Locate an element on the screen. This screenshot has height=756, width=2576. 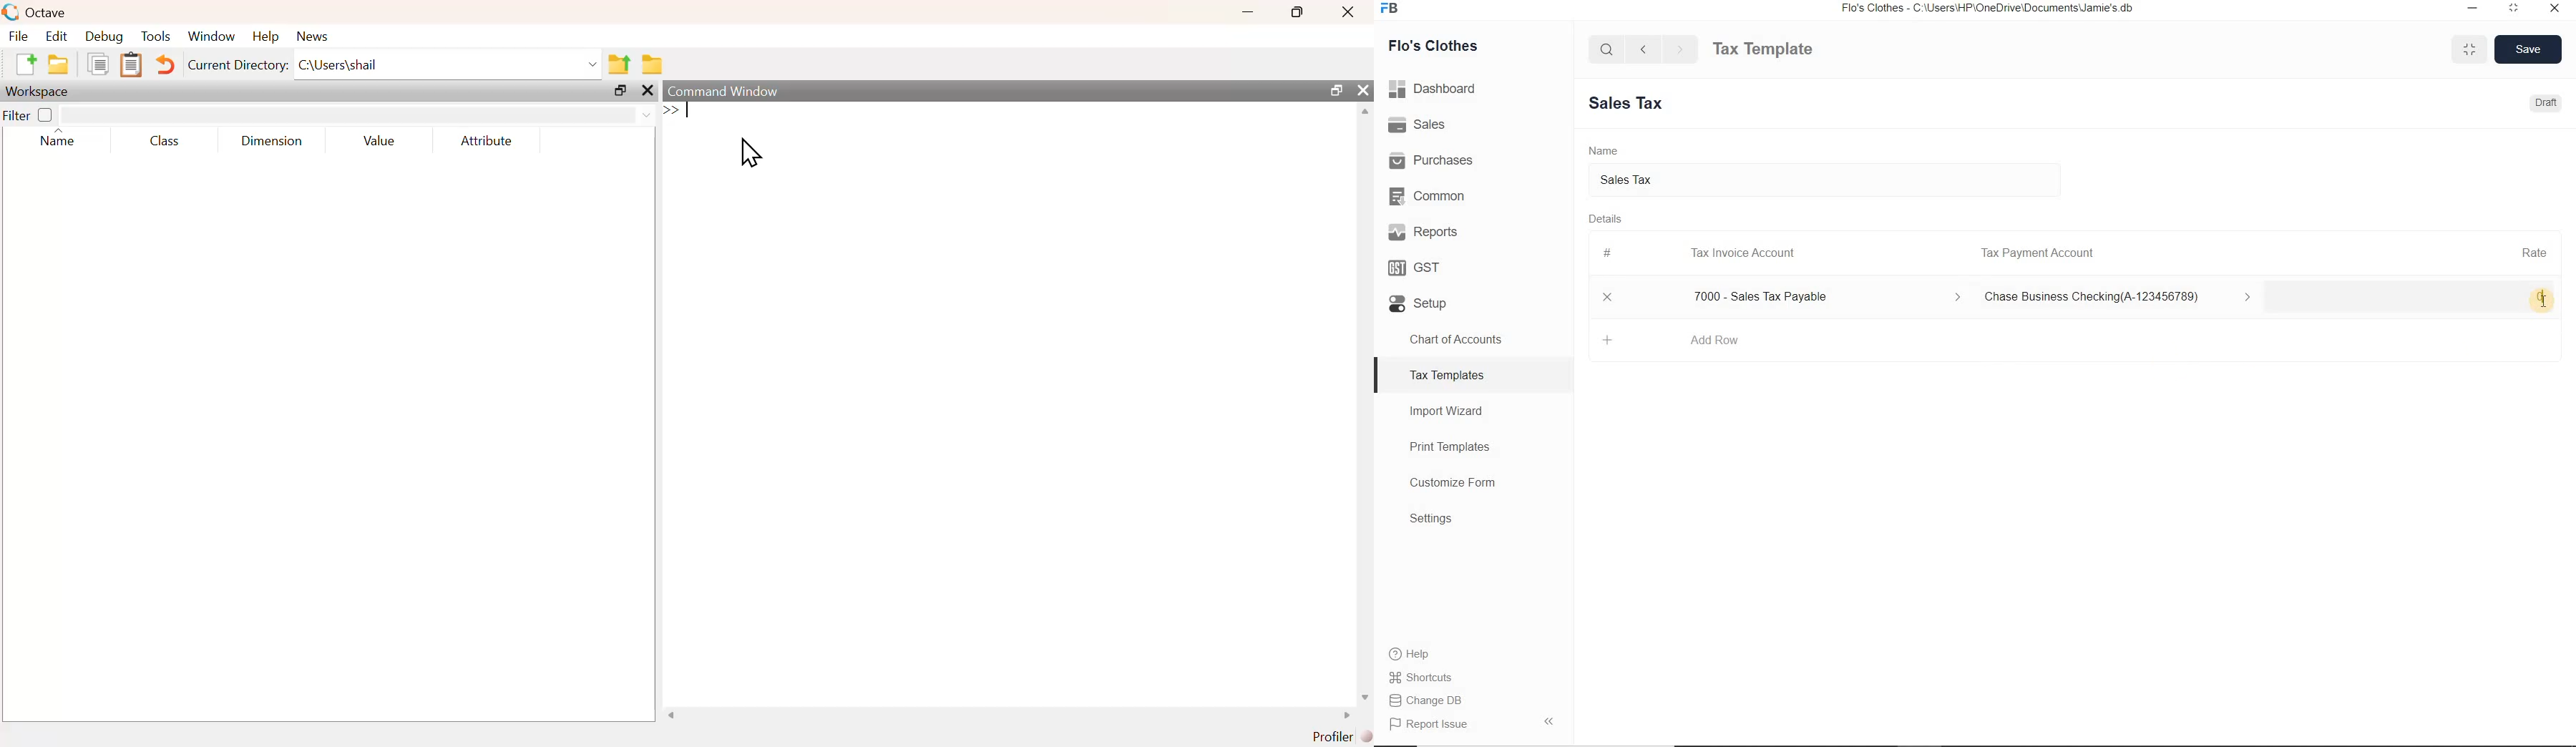
New Entry is located at coordinates (1631, 104).